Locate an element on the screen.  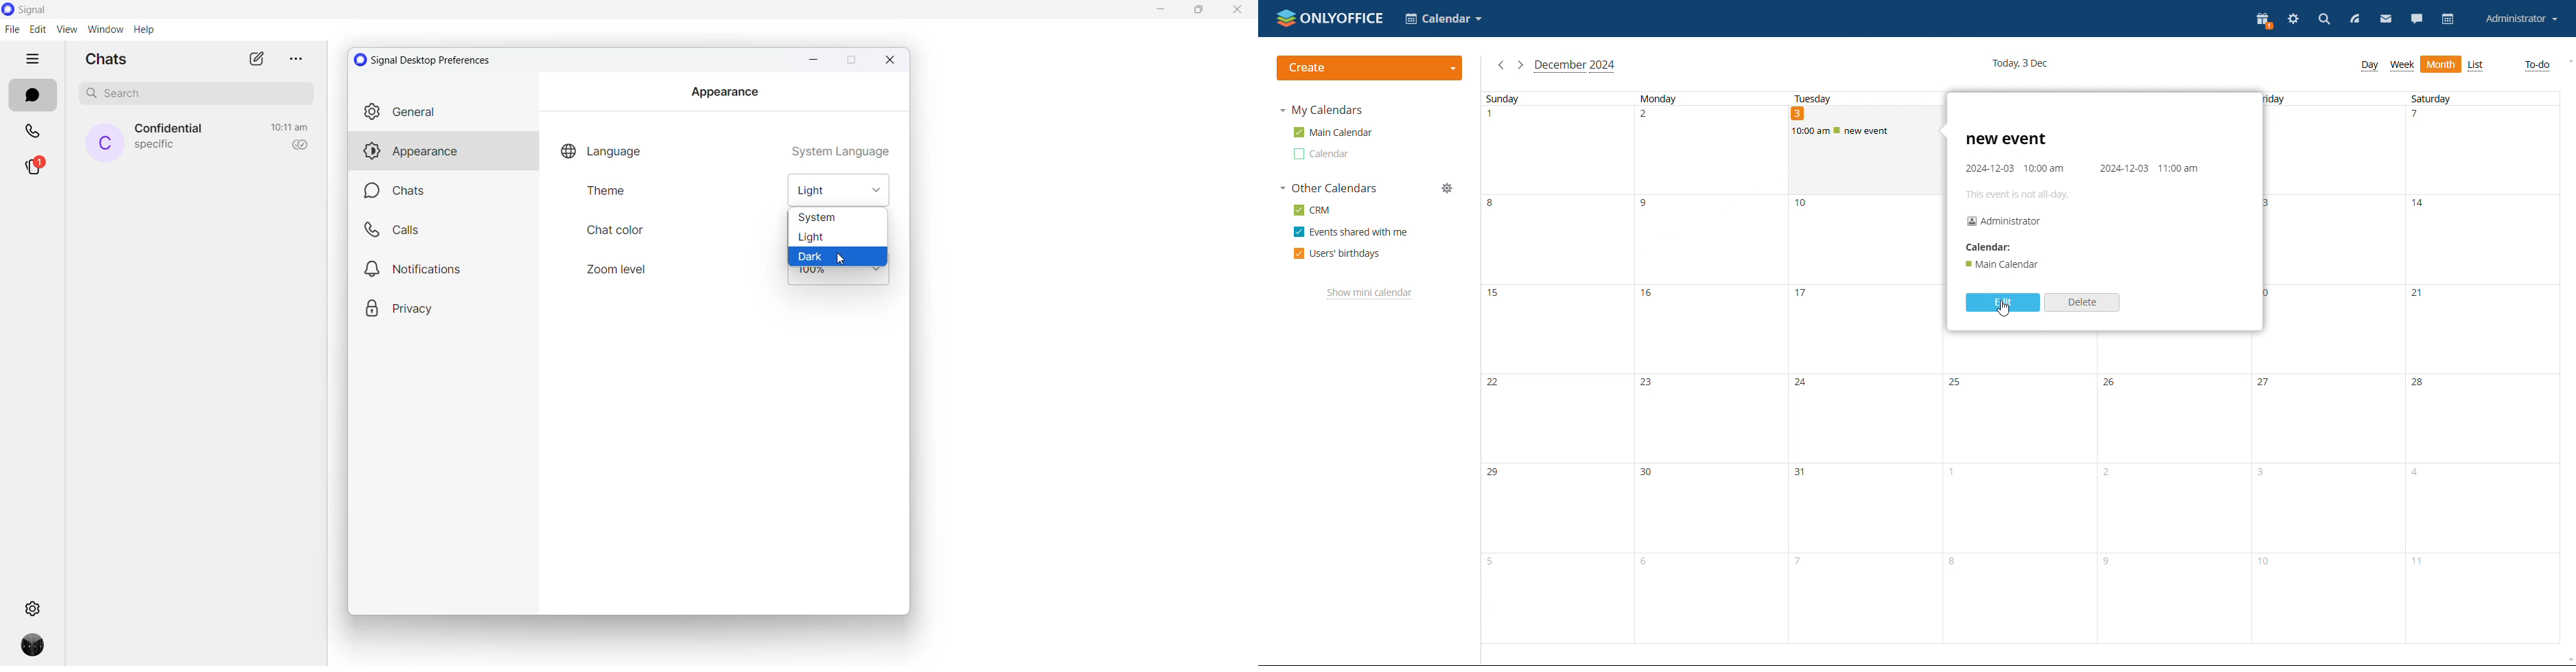
15 is located at coordinates (1557, 329).